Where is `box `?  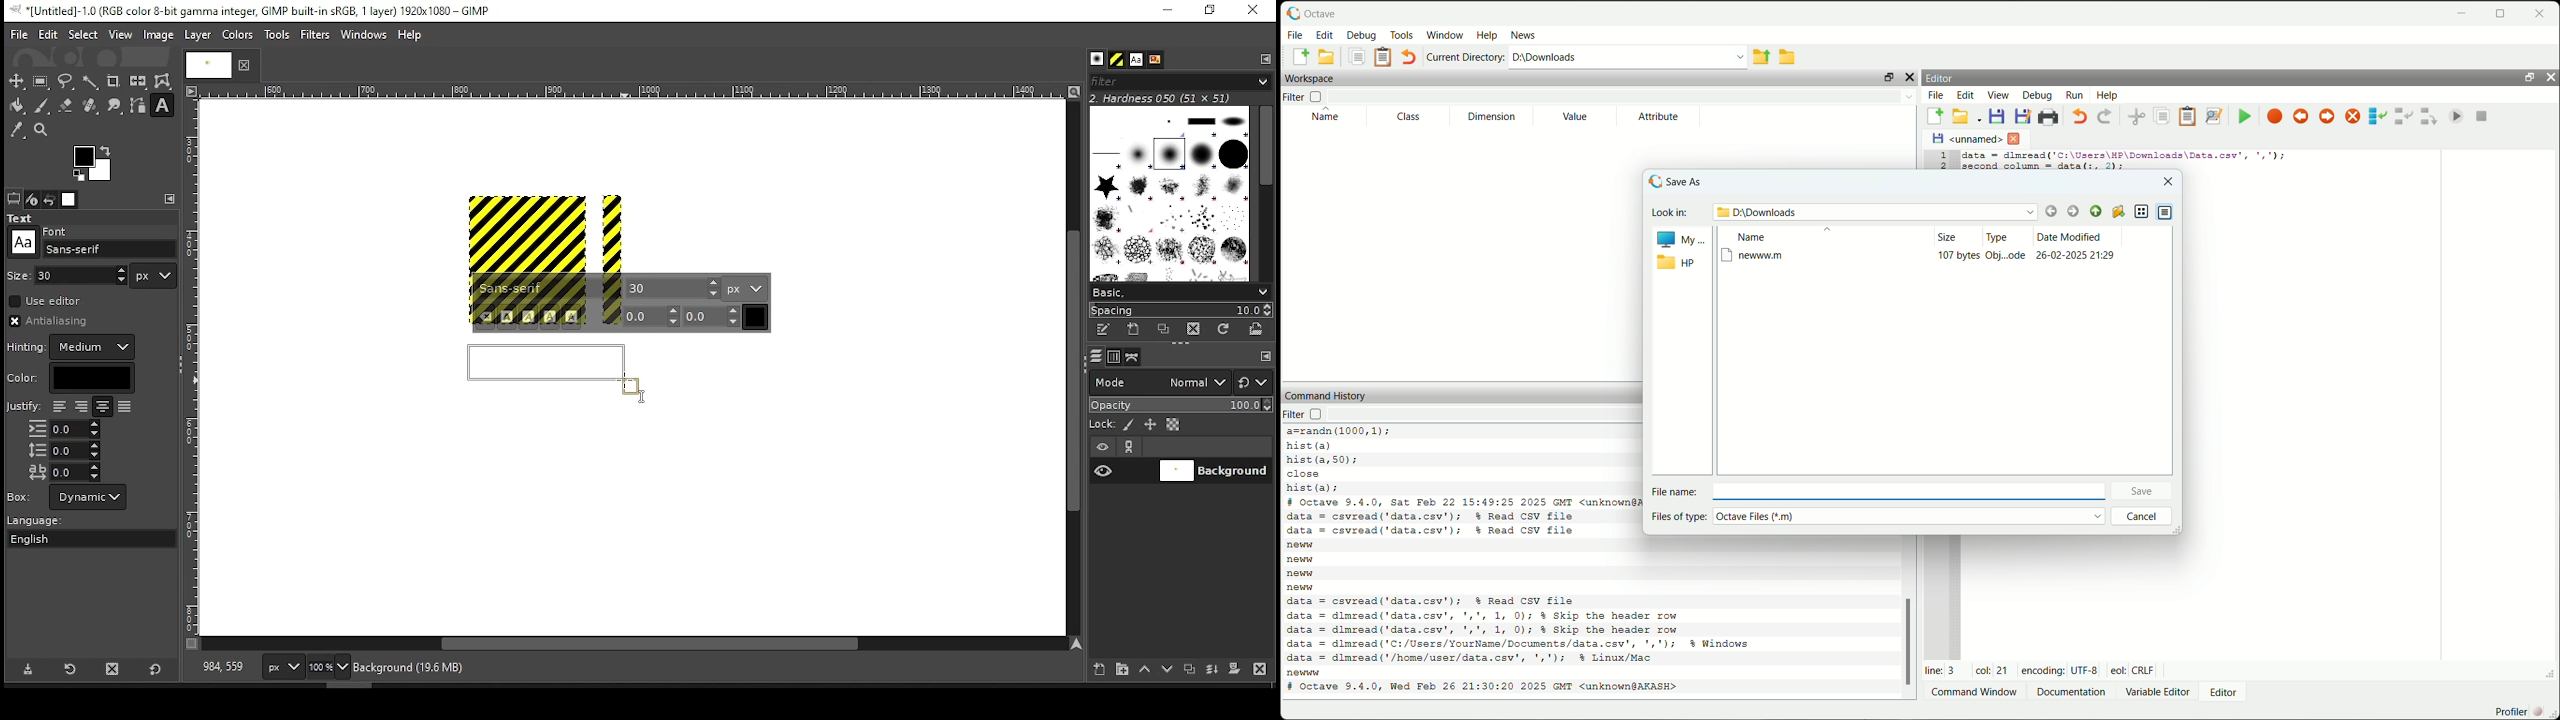
box  is located at coordinates (88, 497).